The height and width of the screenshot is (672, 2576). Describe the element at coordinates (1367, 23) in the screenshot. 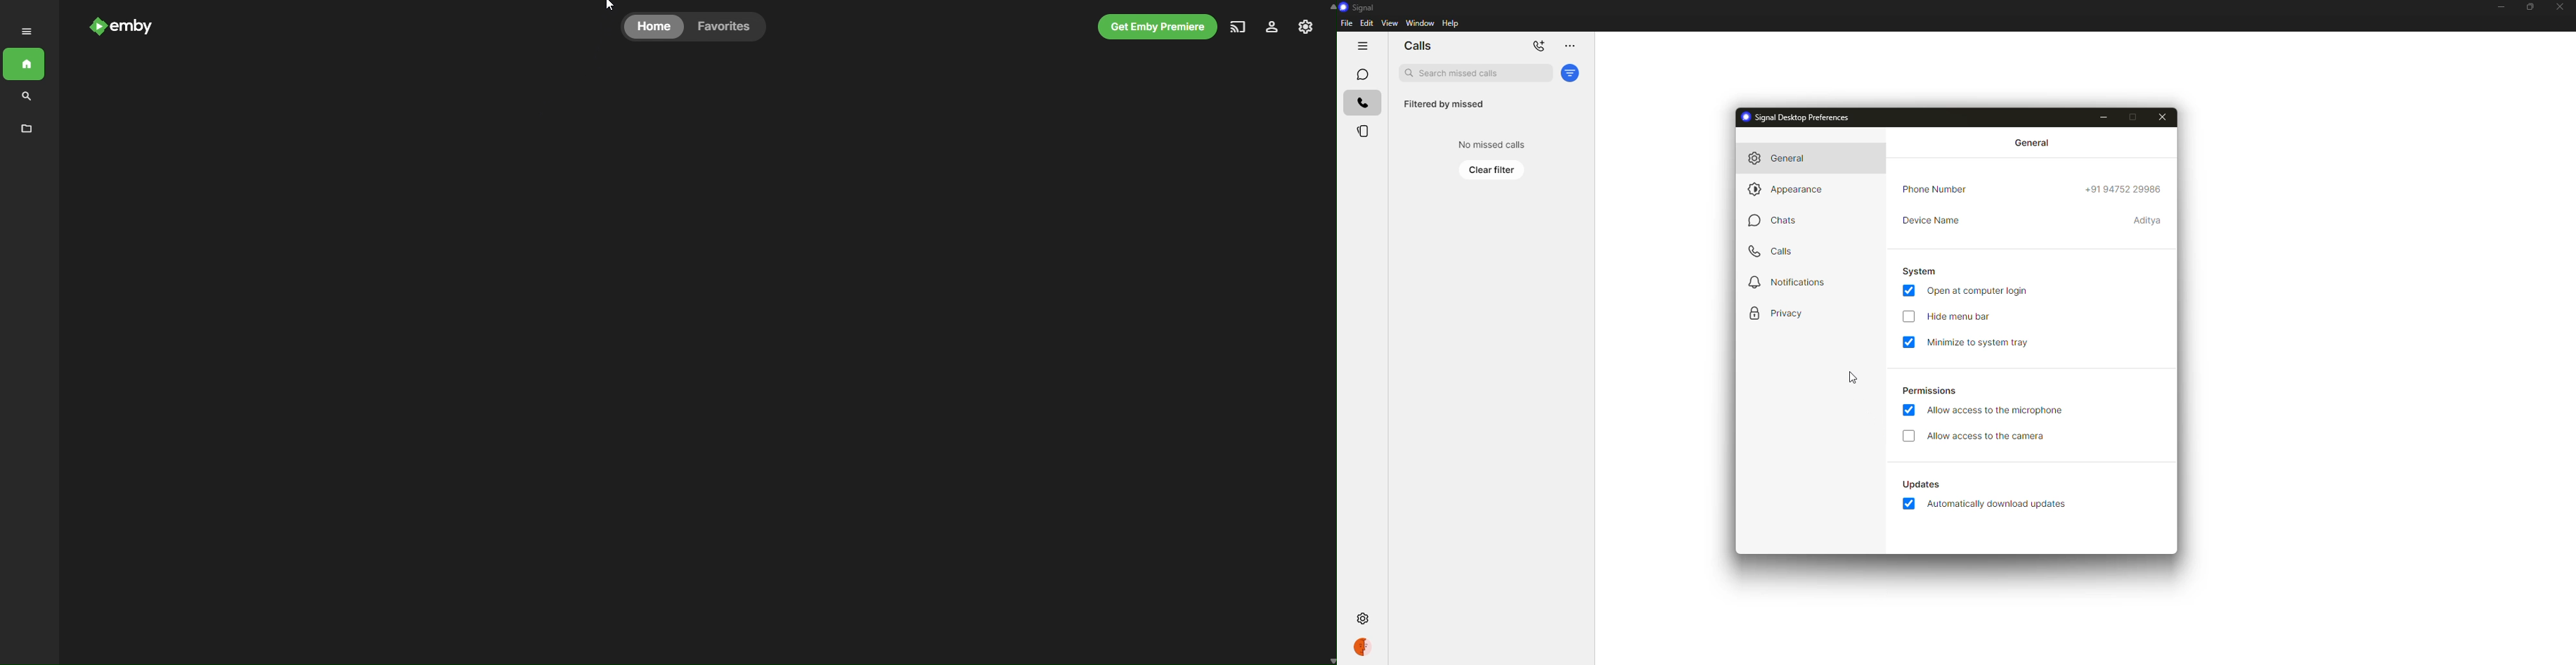

I see `edit` at that location.